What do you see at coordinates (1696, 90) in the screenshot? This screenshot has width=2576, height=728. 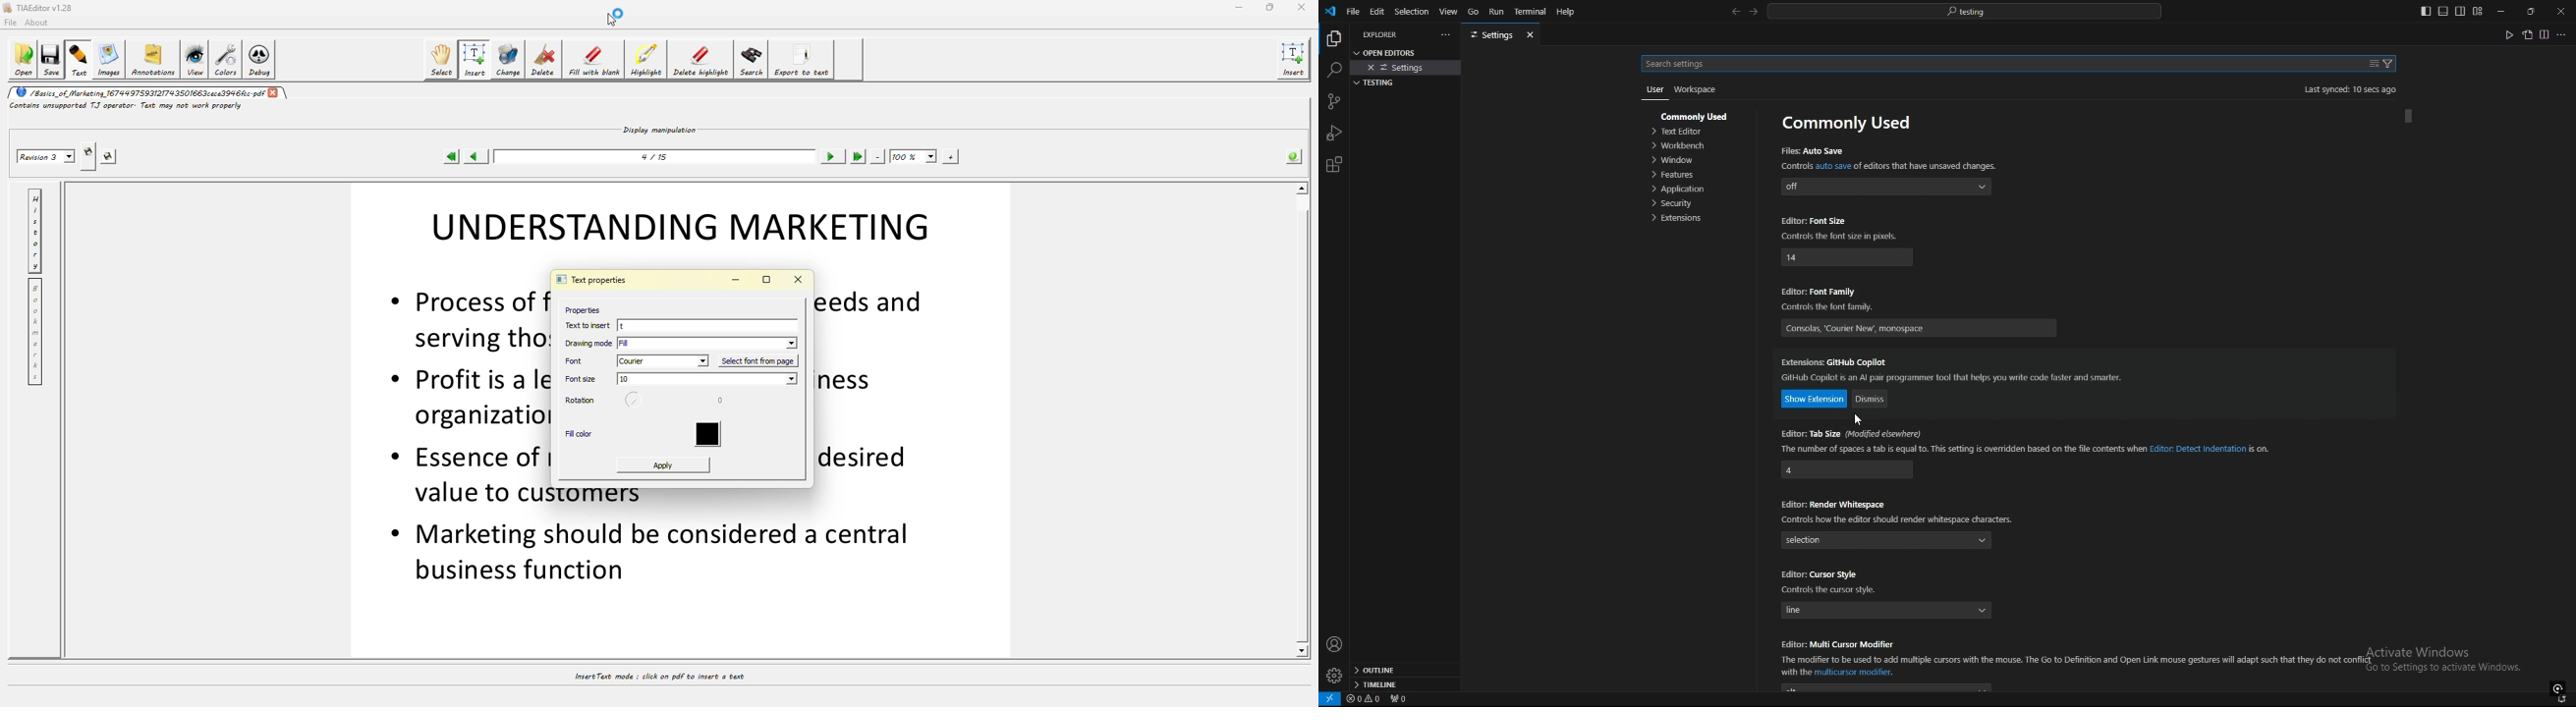 I see `workspace` at bounding box center [1696, 90].